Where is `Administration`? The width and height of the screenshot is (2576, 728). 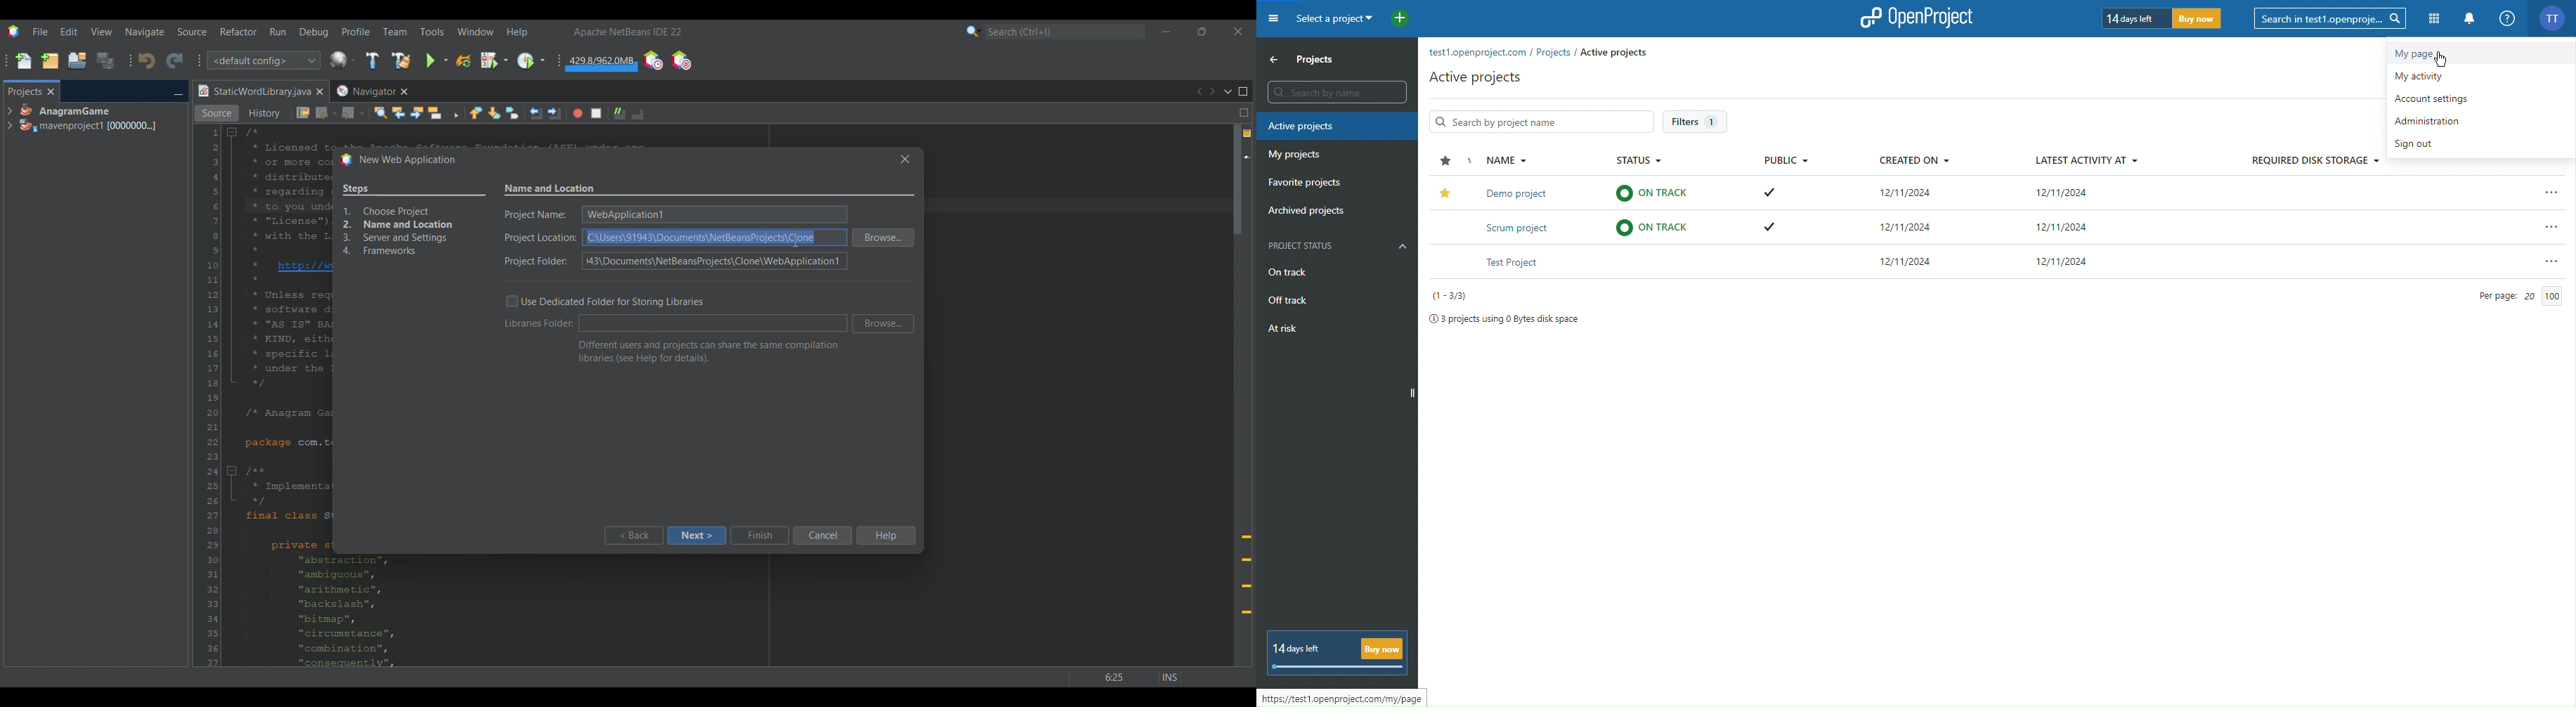 Administration is located at coordinates (2436, 119).